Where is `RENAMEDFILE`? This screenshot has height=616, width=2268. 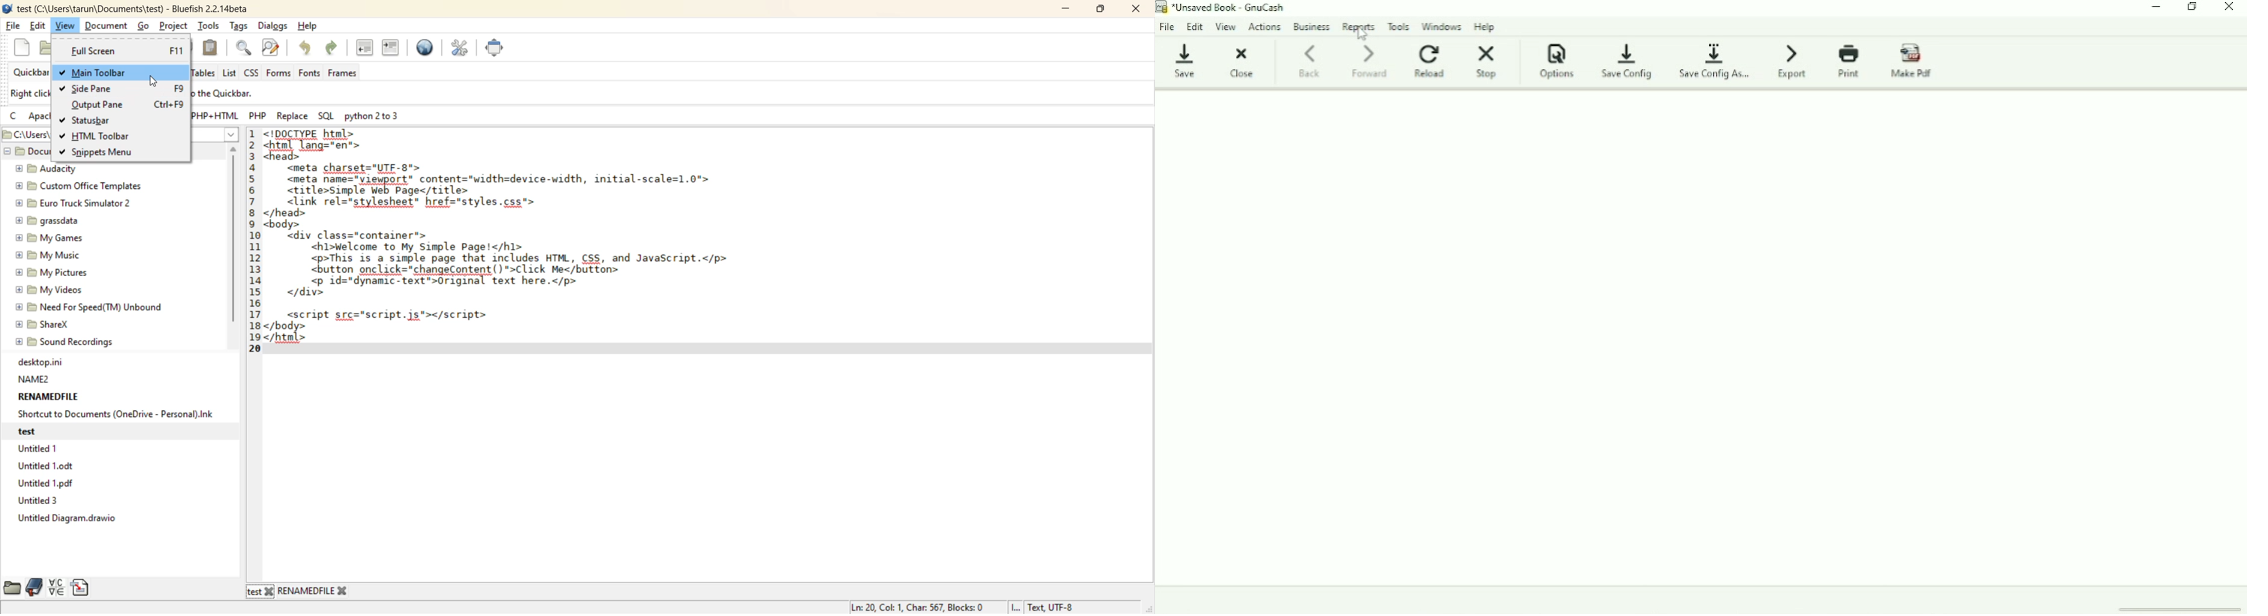 RENAMEDFILE is located at coordinates (48, 396).